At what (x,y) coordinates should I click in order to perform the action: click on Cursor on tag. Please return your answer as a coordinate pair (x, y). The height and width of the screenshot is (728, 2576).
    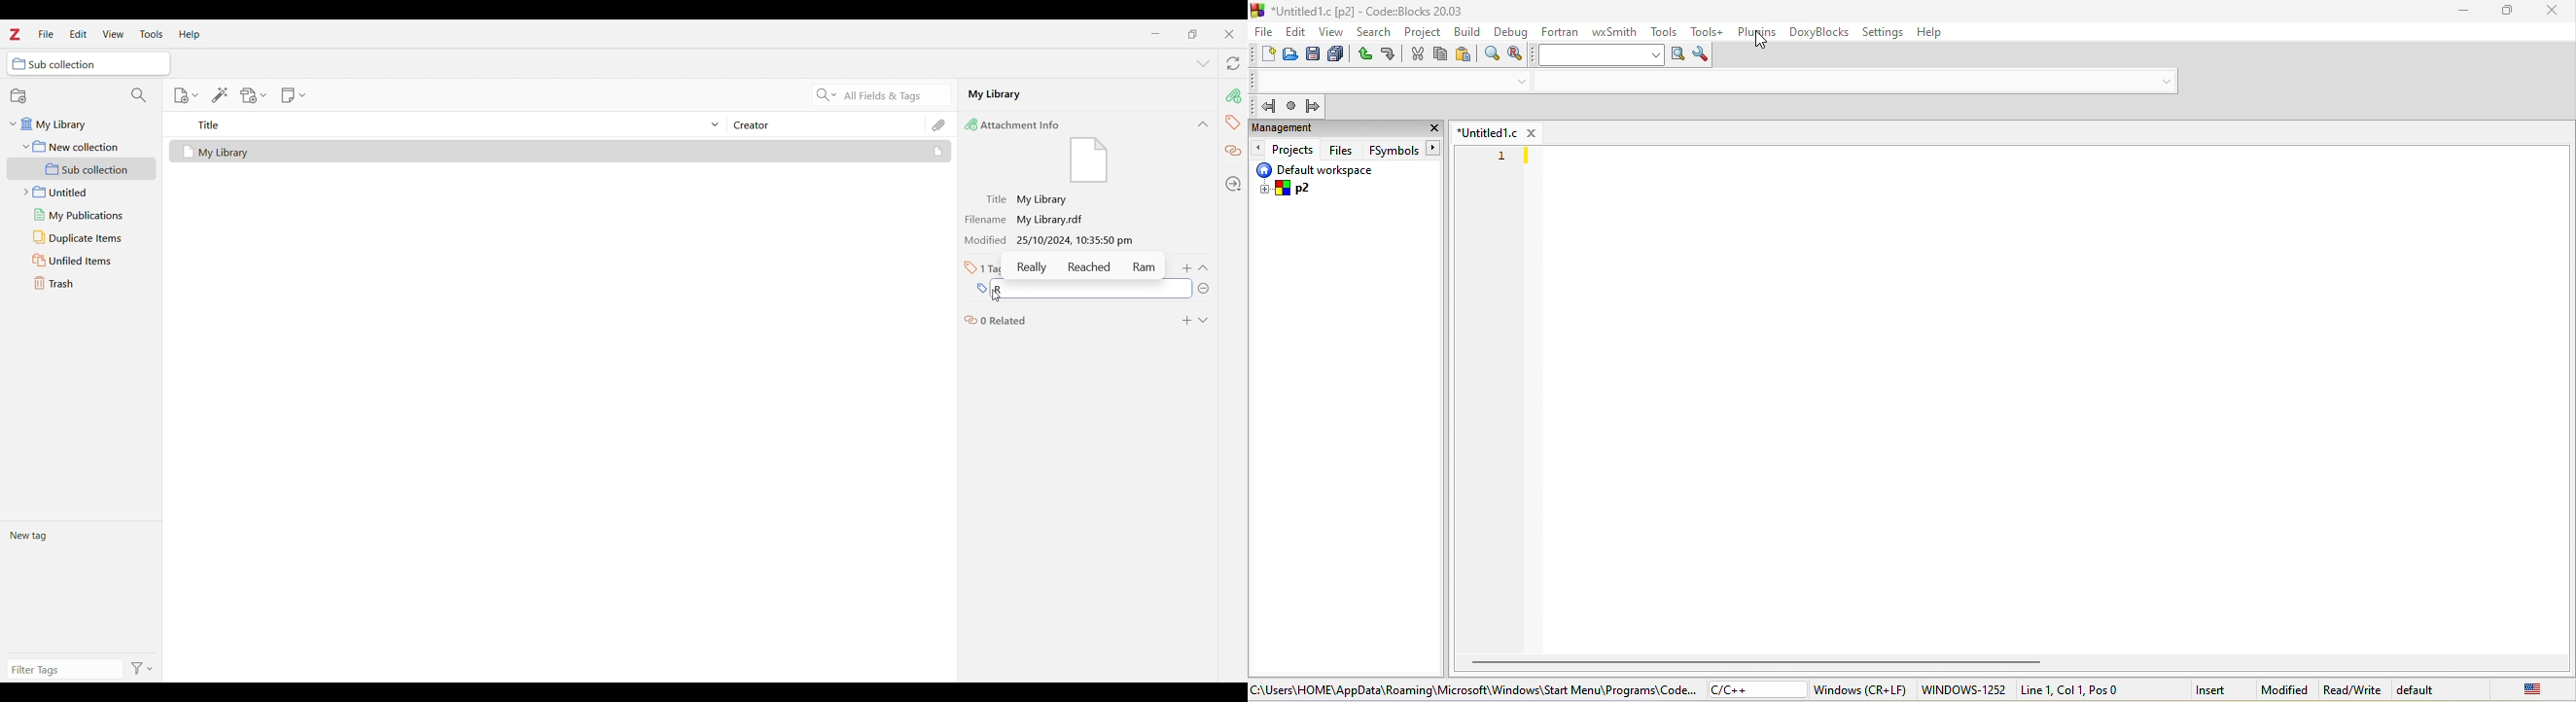
    Looking at the image, I should click on (996, 296).